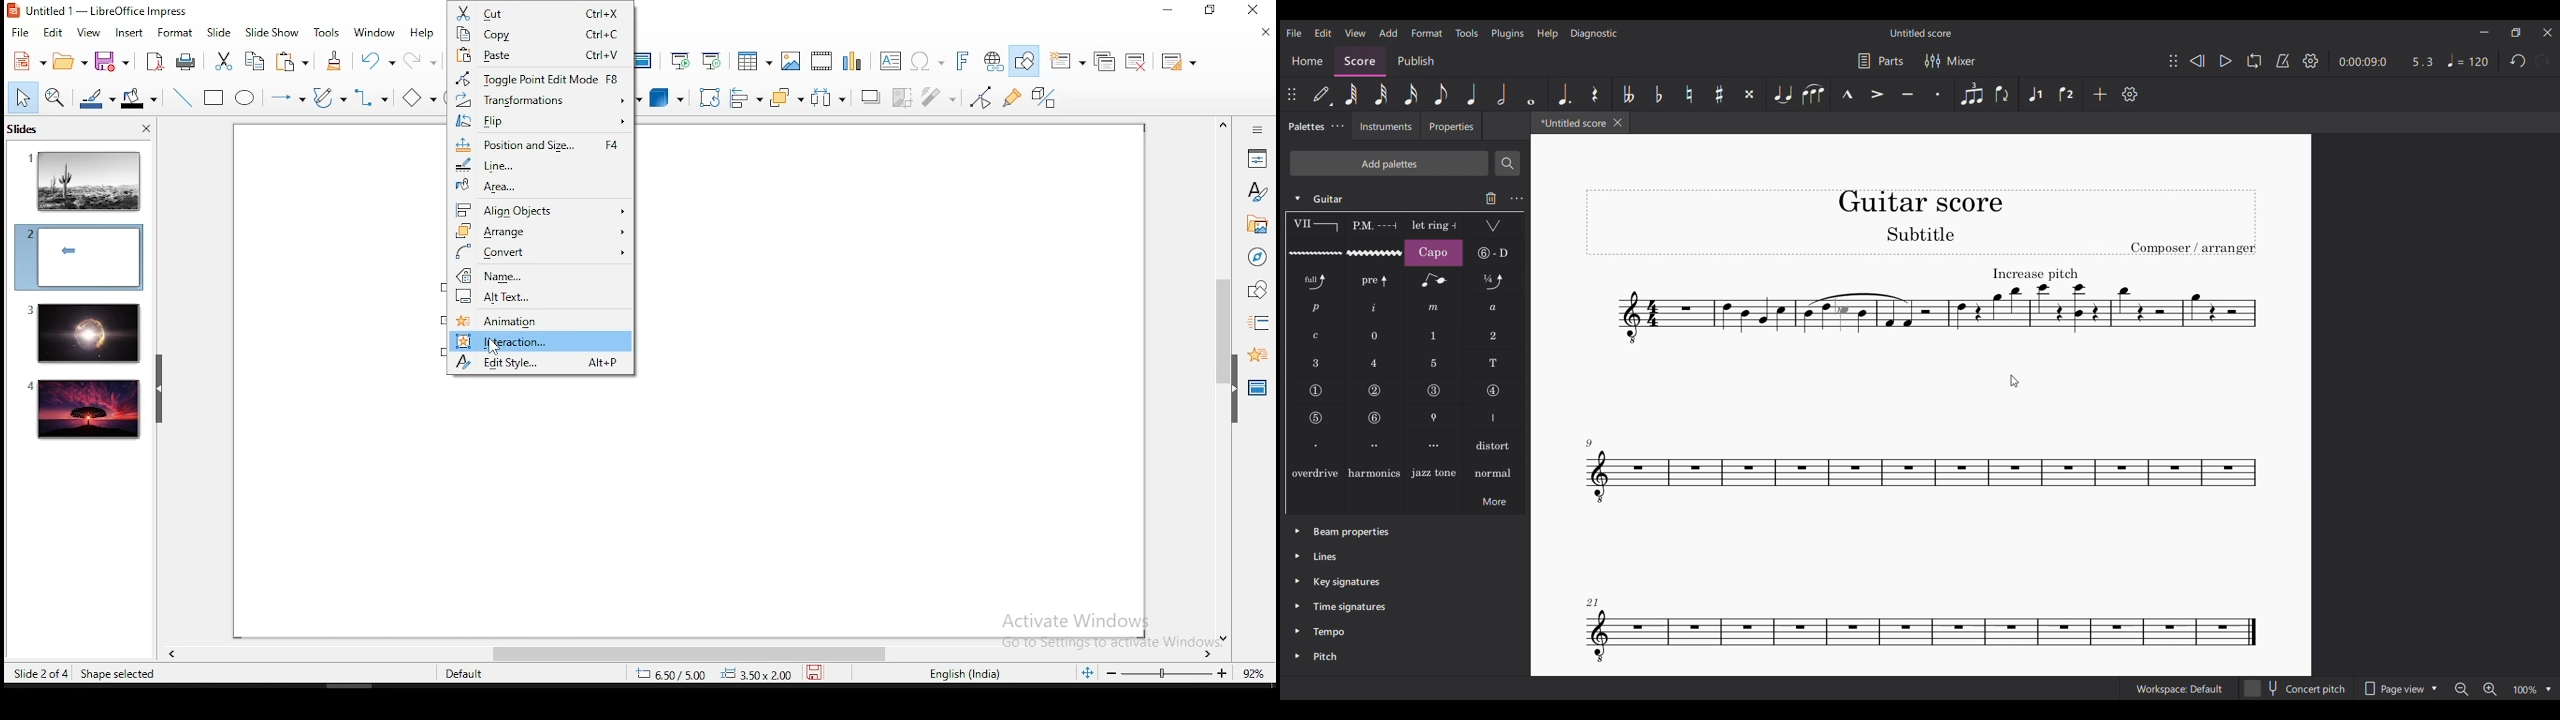  Describe the element at coordinates (112, 61) in the screenshot. I see `save` at that location.